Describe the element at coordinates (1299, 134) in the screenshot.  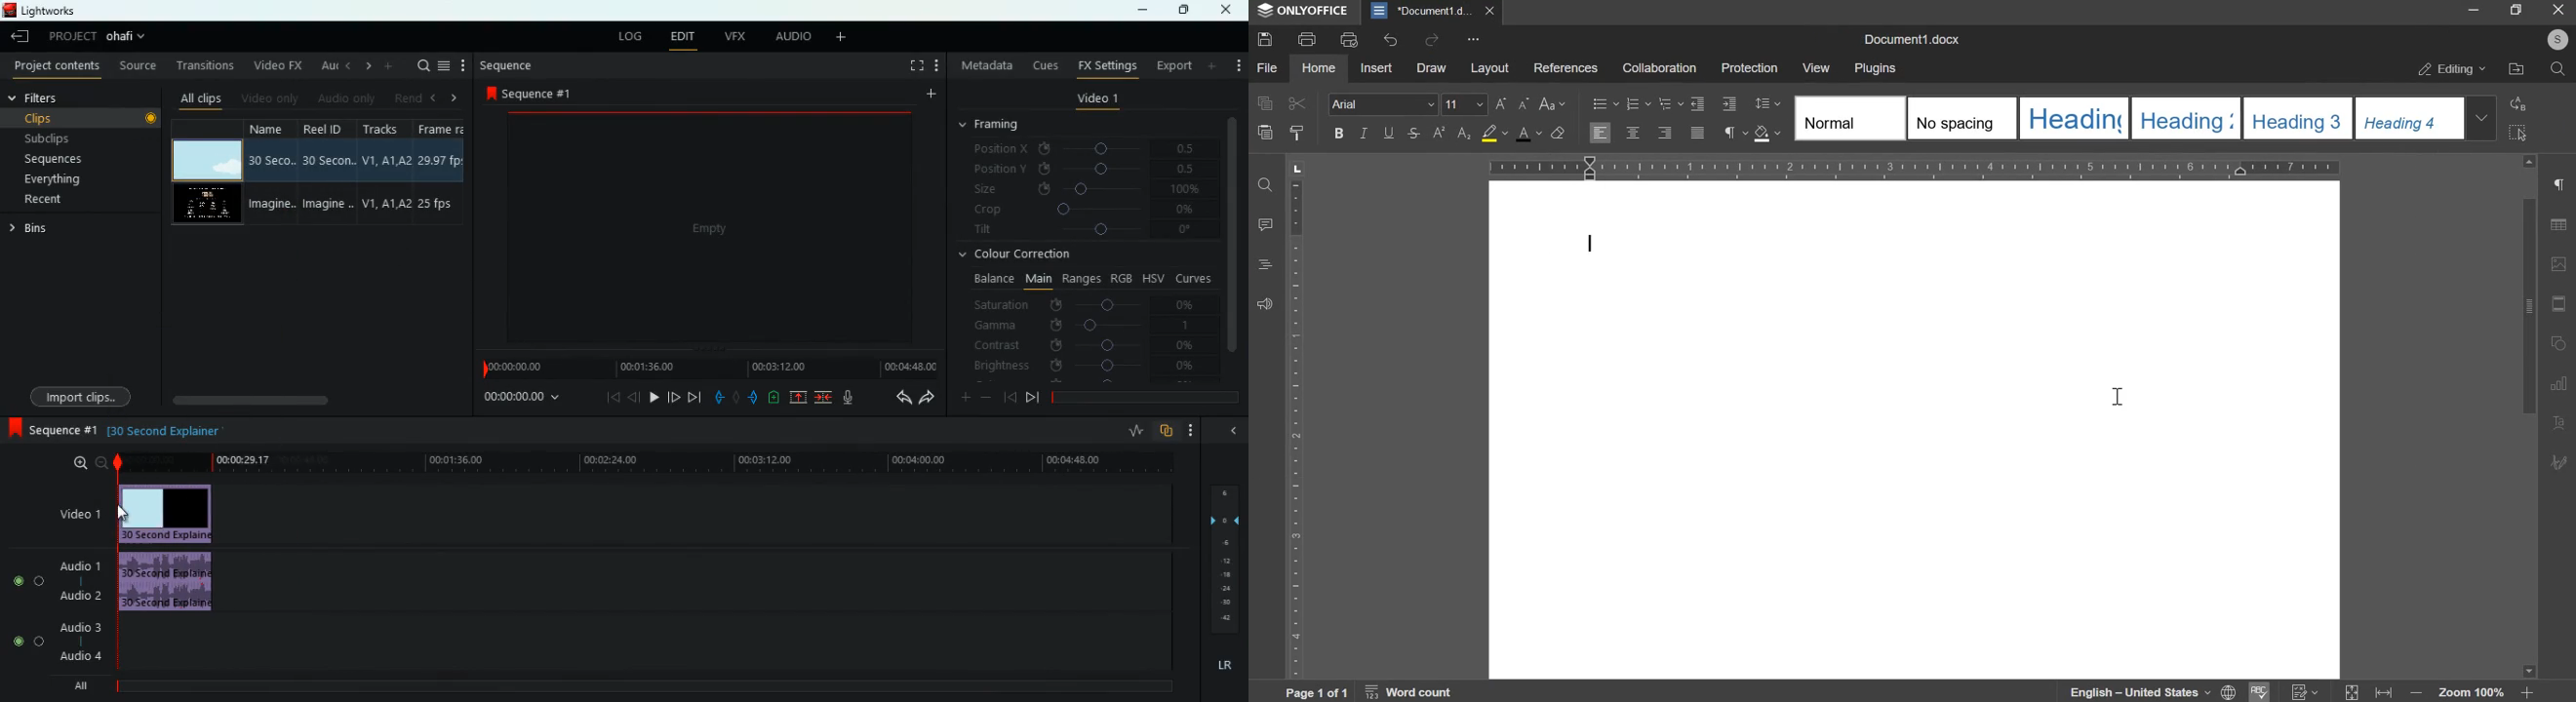
I see `paste` at that location.